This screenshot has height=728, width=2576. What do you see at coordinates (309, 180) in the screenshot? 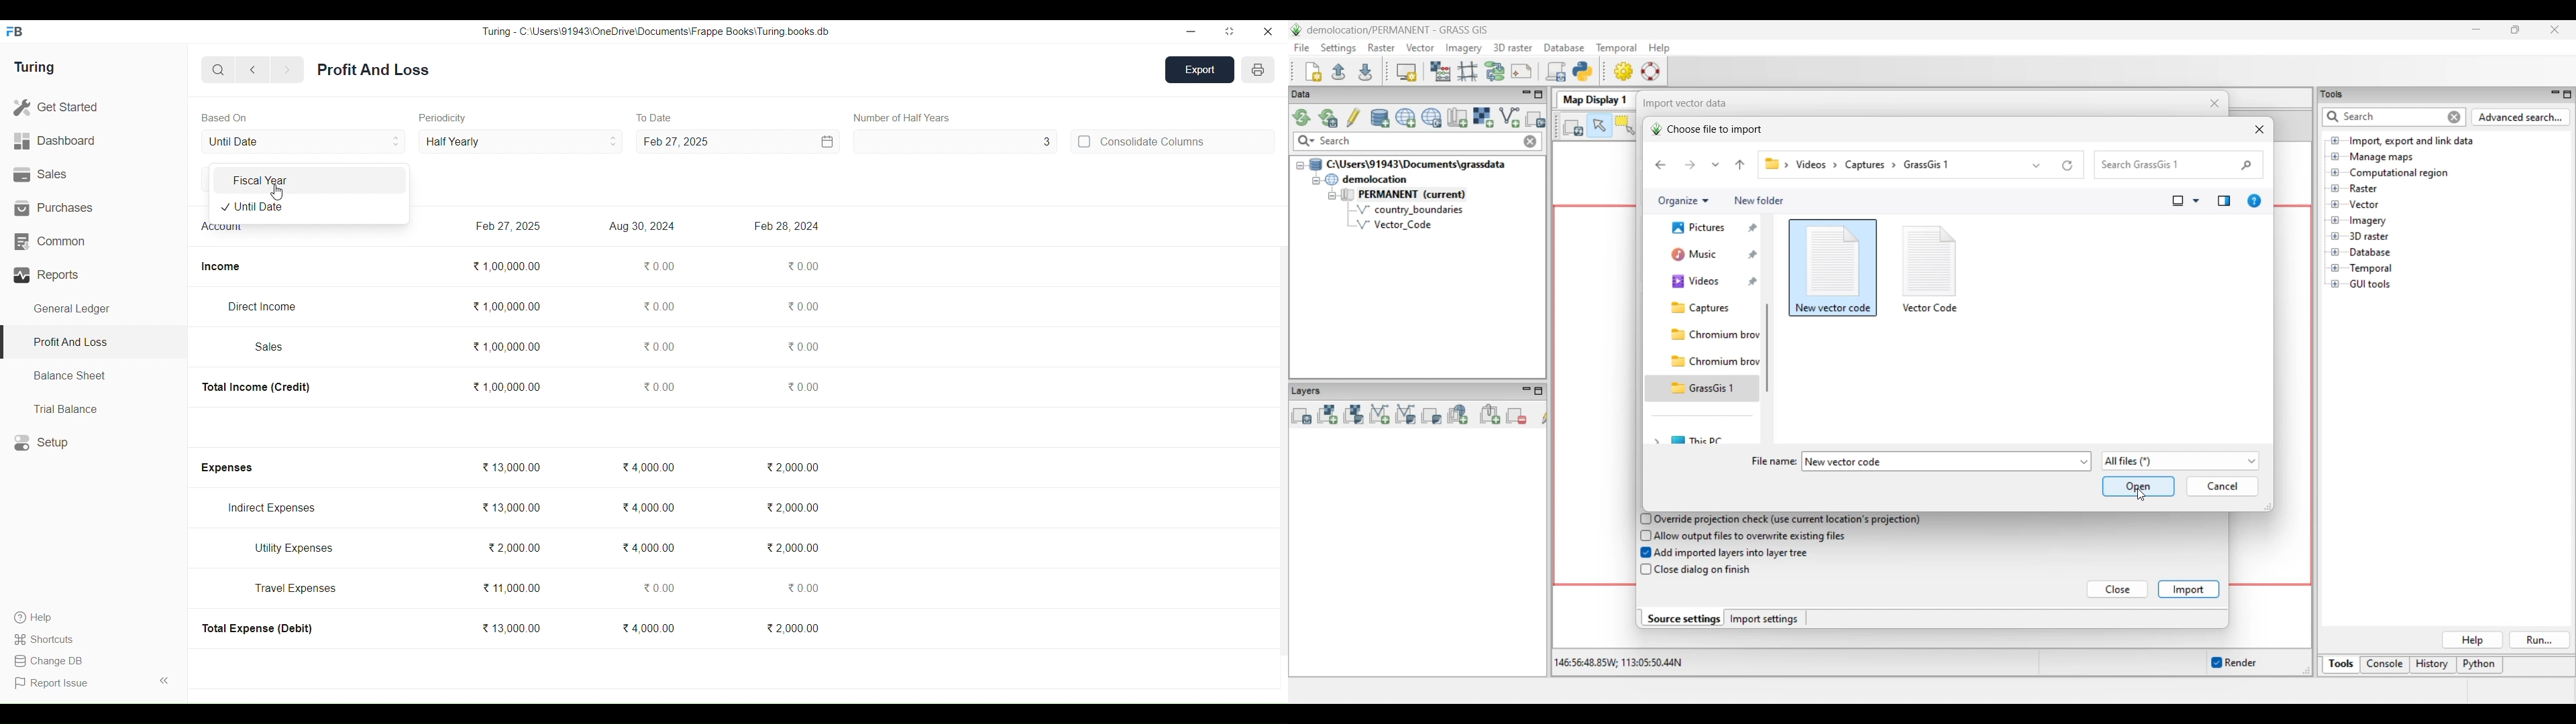
I see `Fiscal Year` at bounding box center [309, 180].